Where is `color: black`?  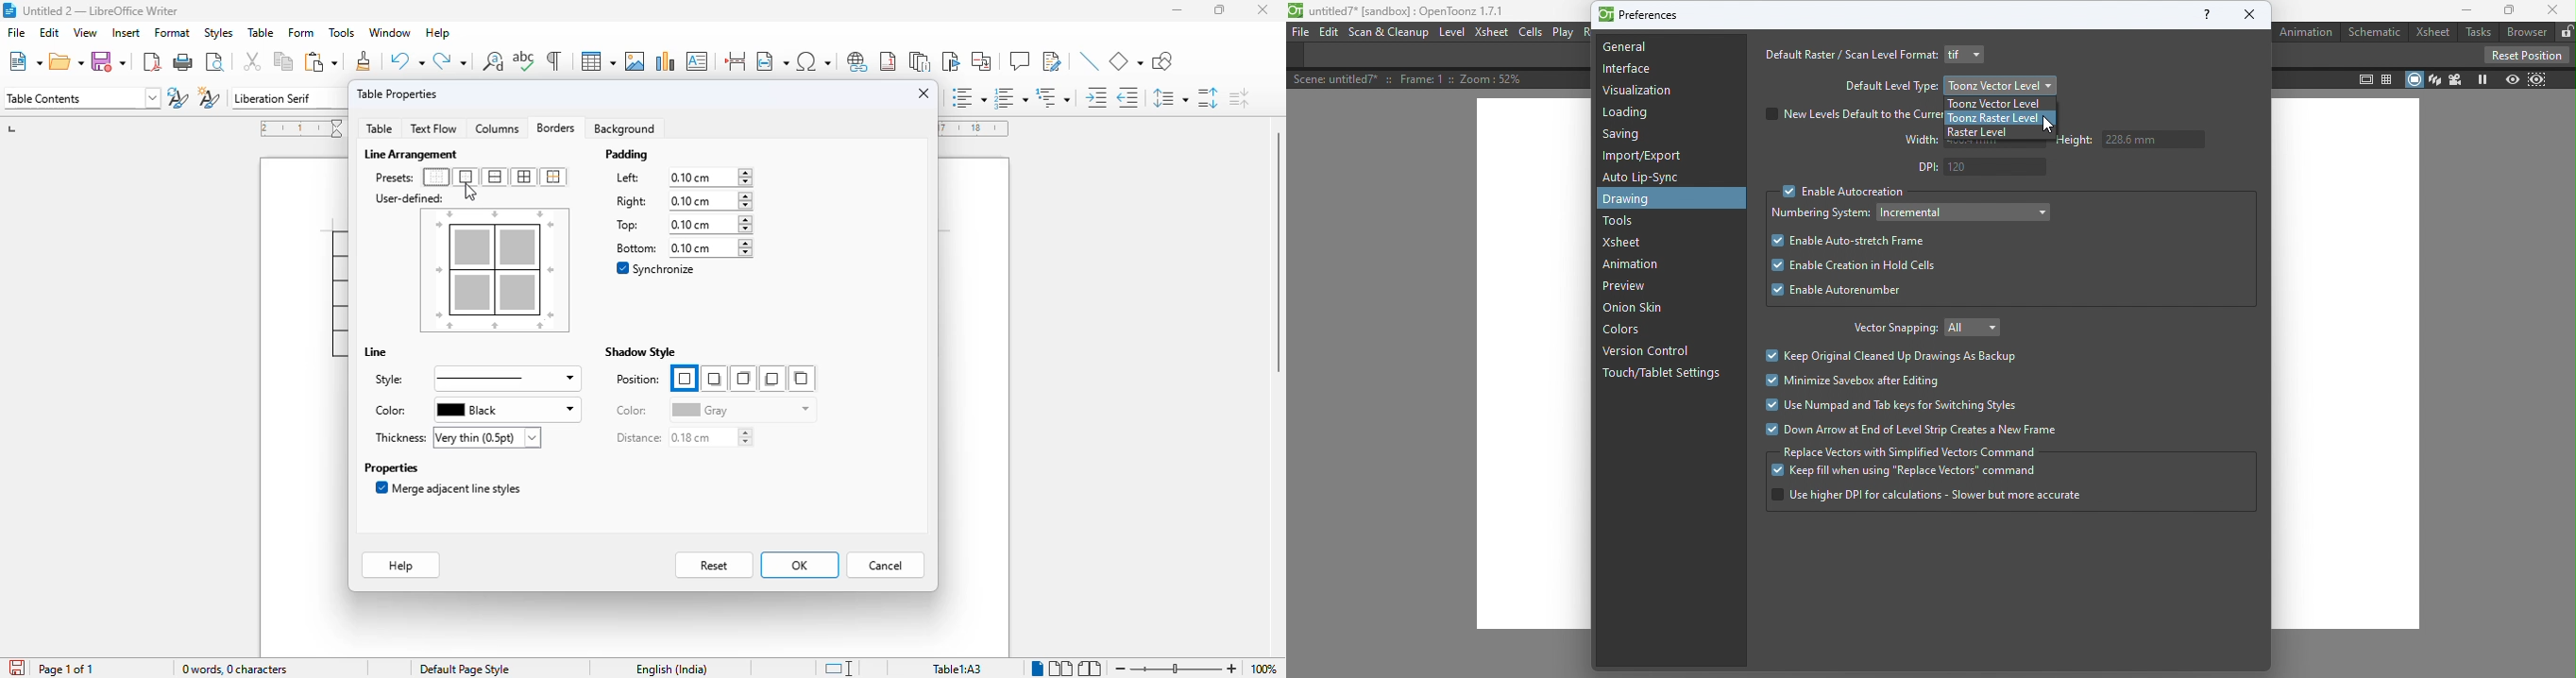 color: black is located at coordinates (475, 410).